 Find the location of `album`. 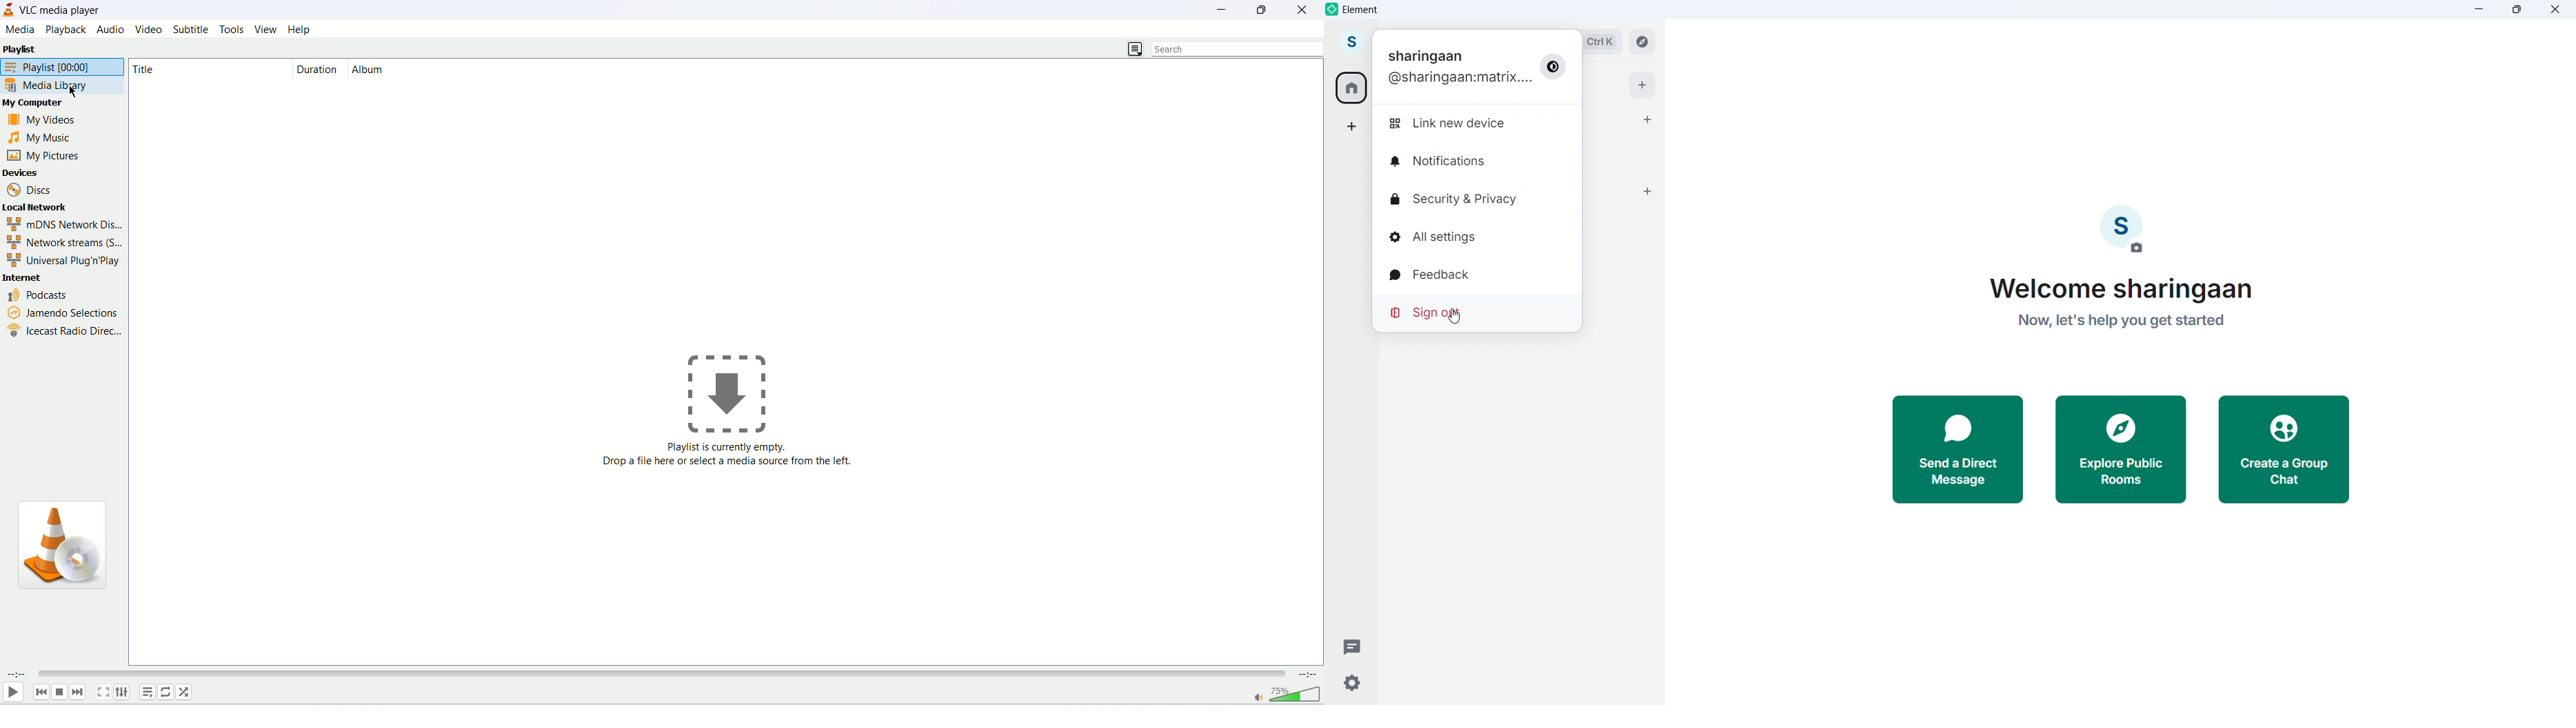

album is located at coordinates (370, 70).